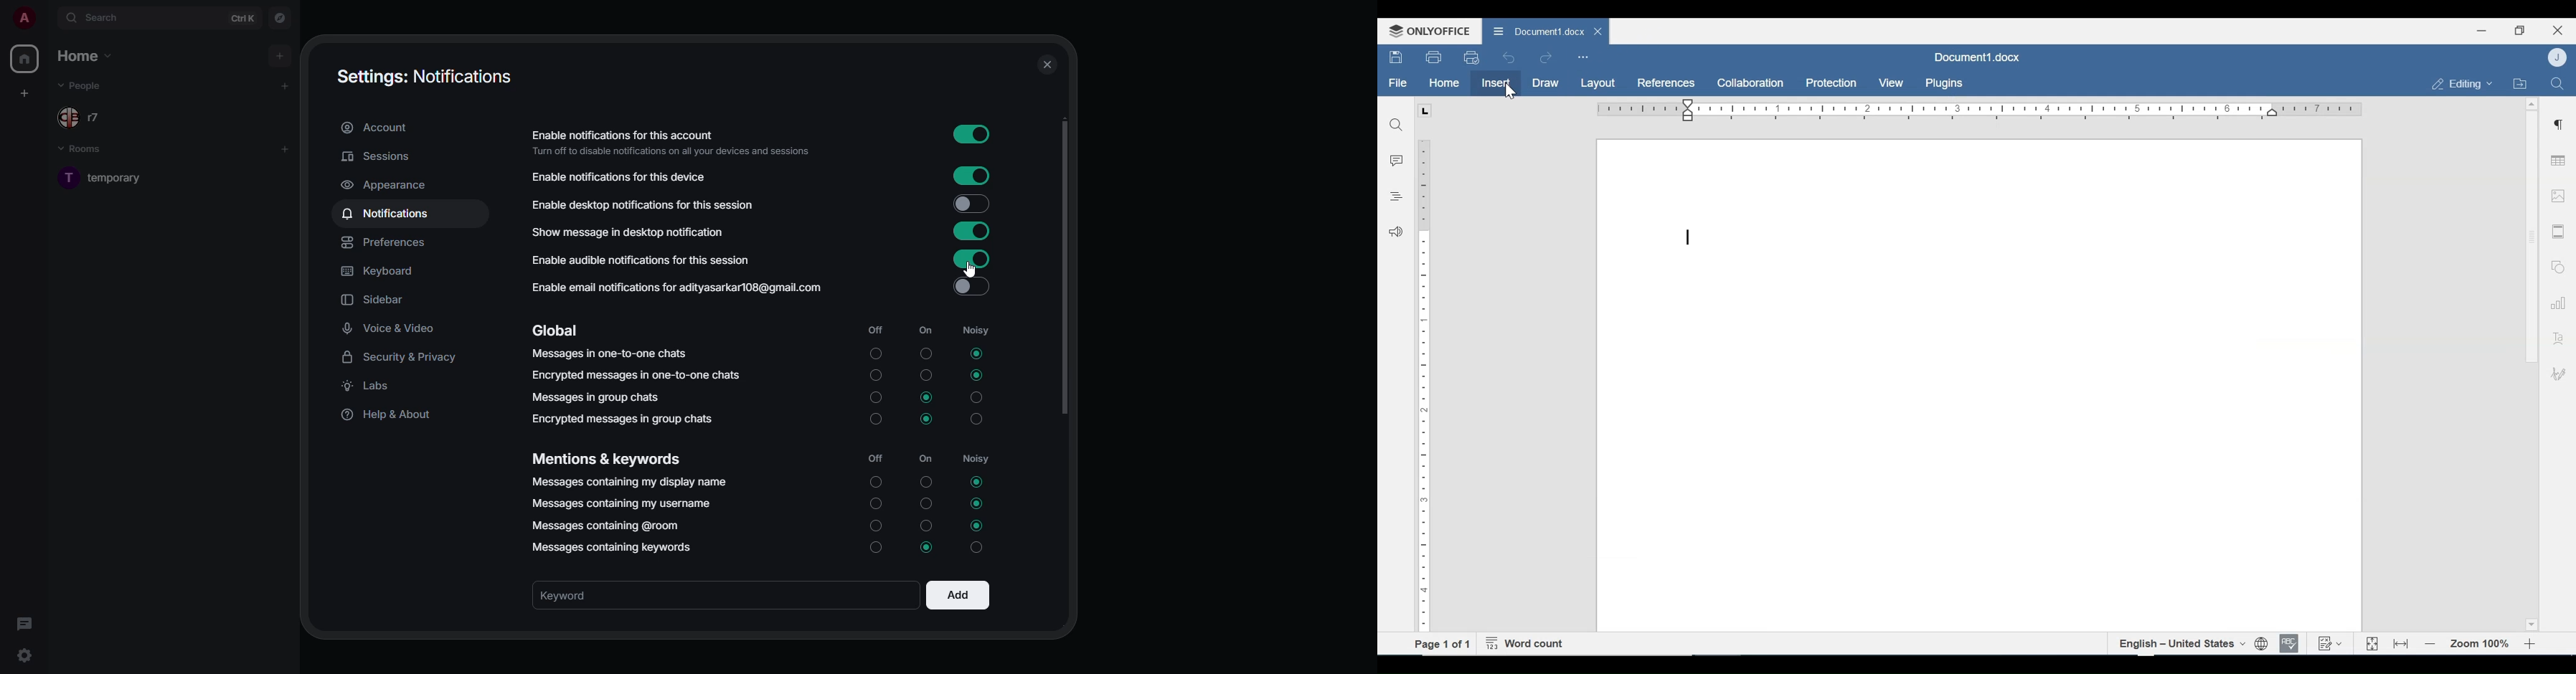  I want to click on selected, so click(927, 418).